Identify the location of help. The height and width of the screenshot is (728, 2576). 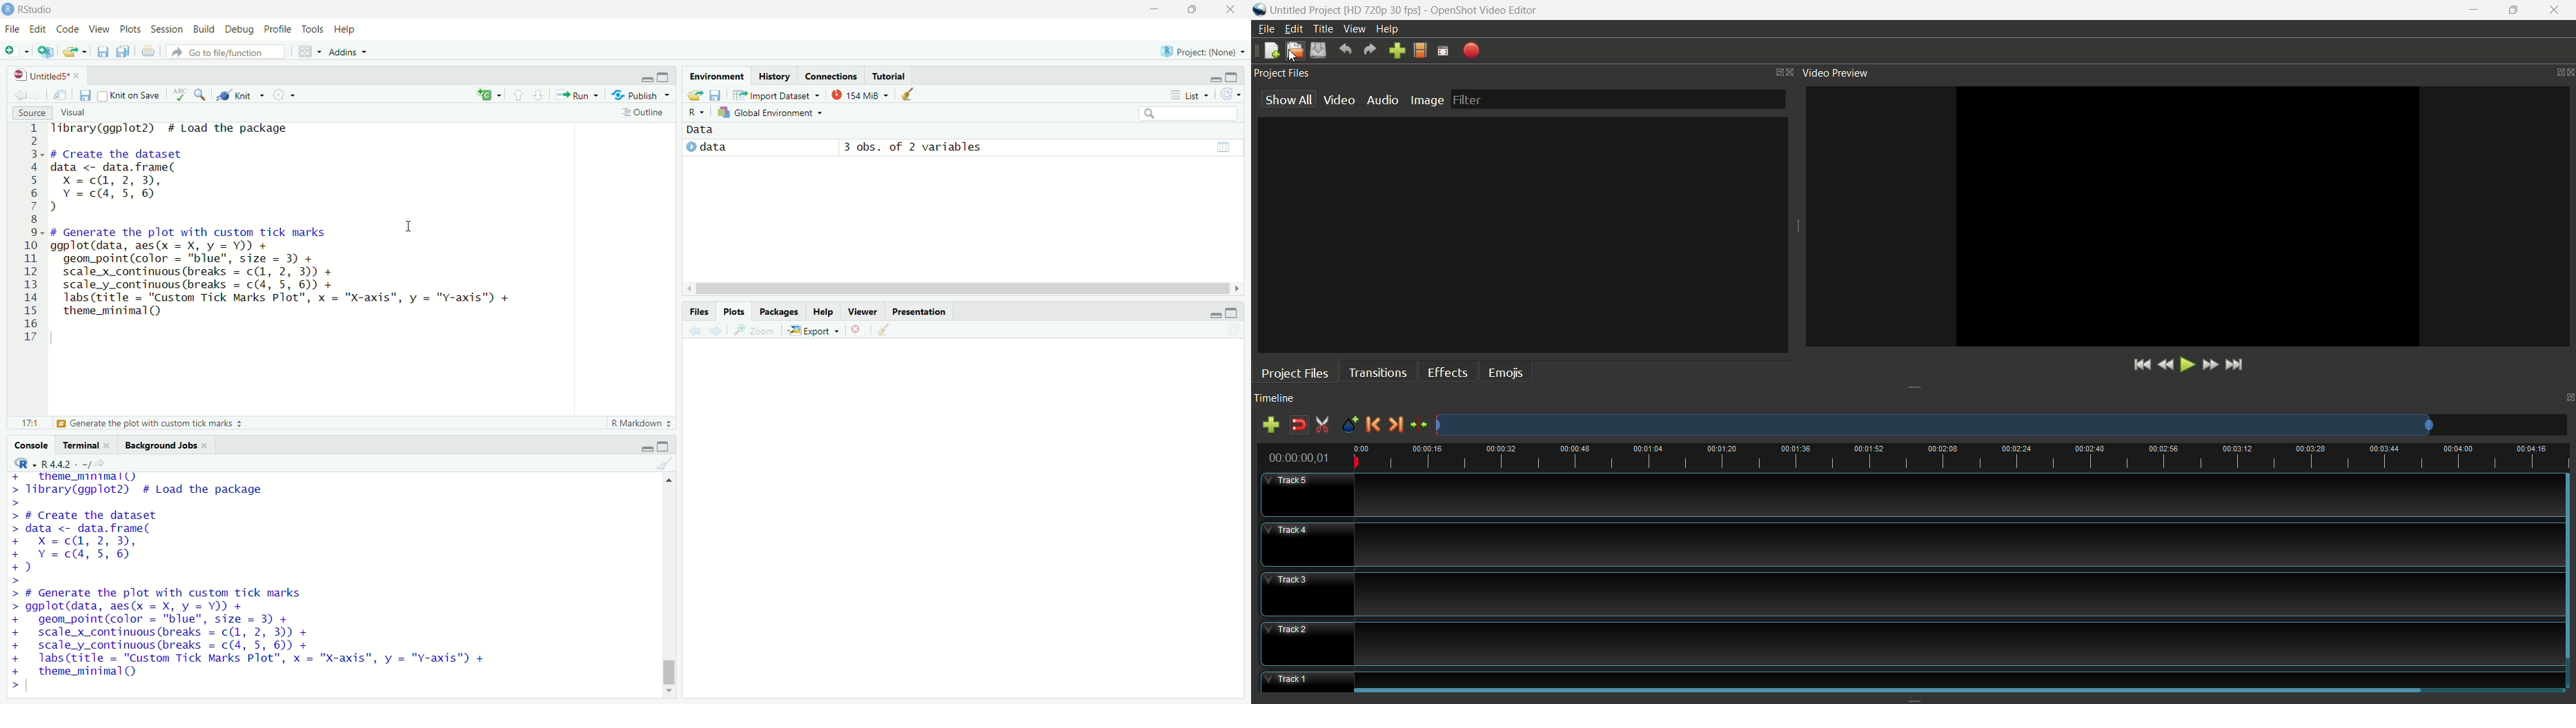
(1387, 30).